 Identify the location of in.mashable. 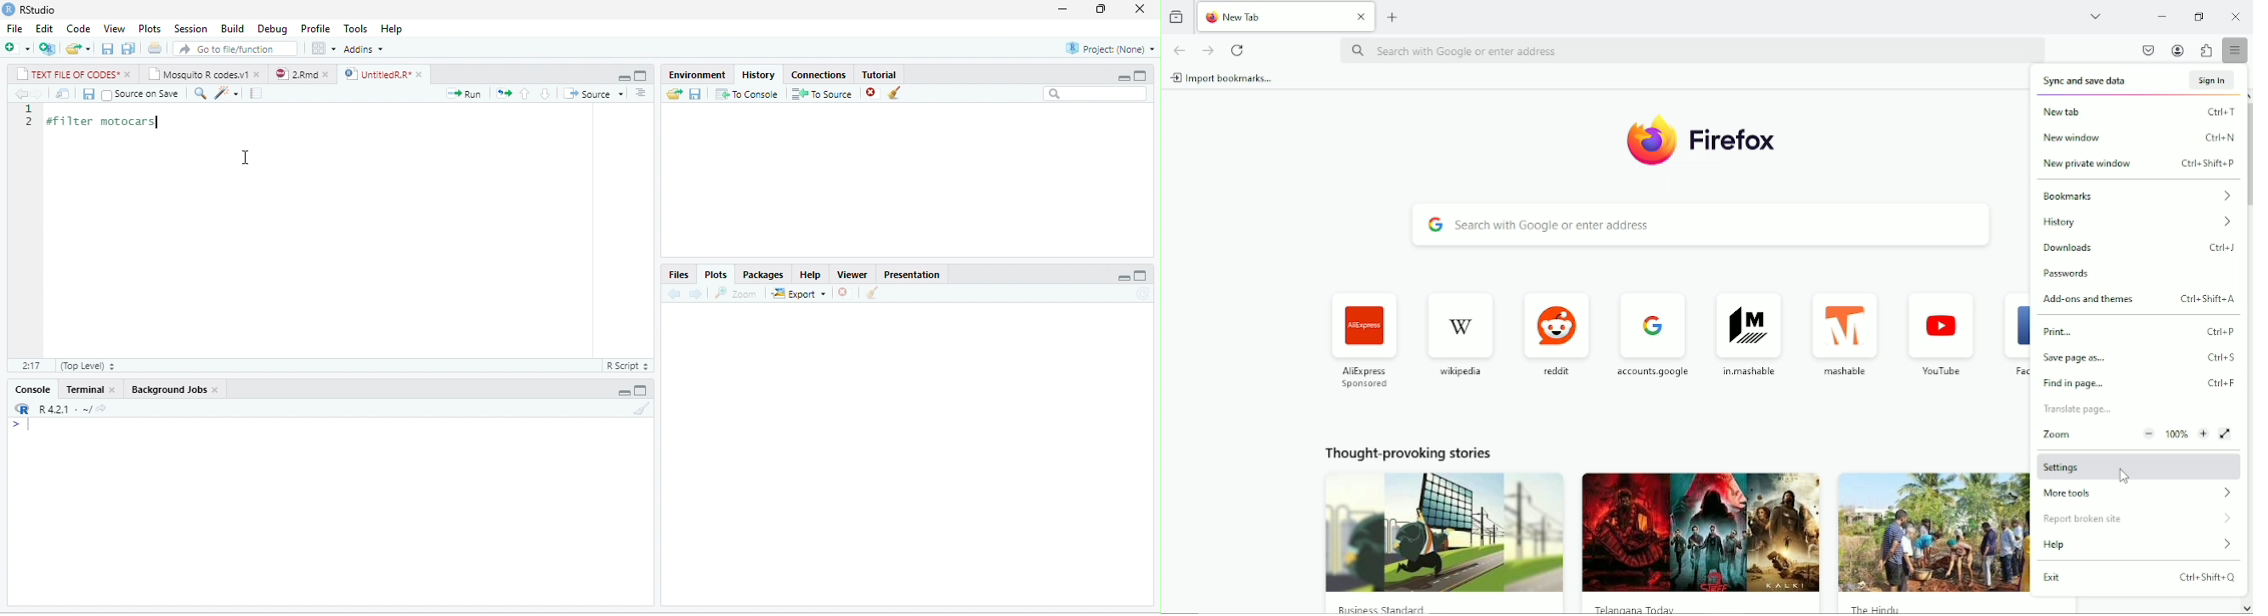
(1746, 331).